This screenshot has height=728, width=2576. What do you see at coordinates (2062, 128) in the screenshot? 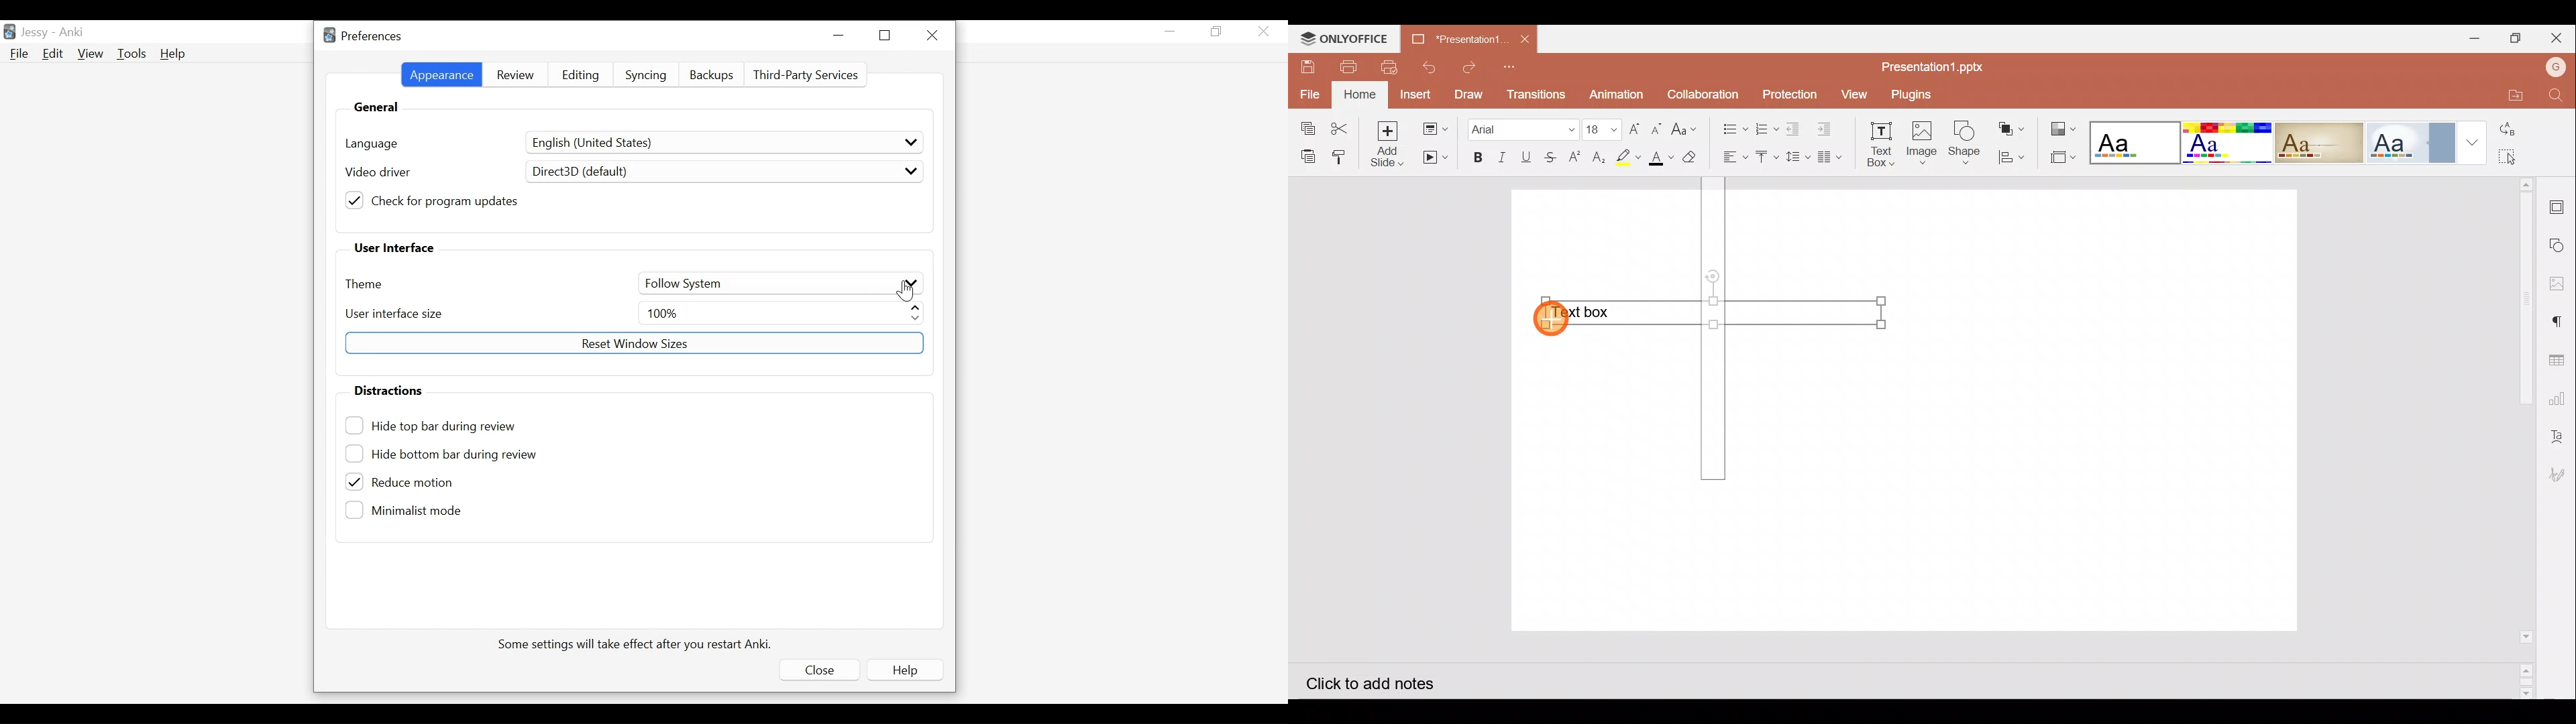
I see `Change color theme` at bounding box center [2062, 128].